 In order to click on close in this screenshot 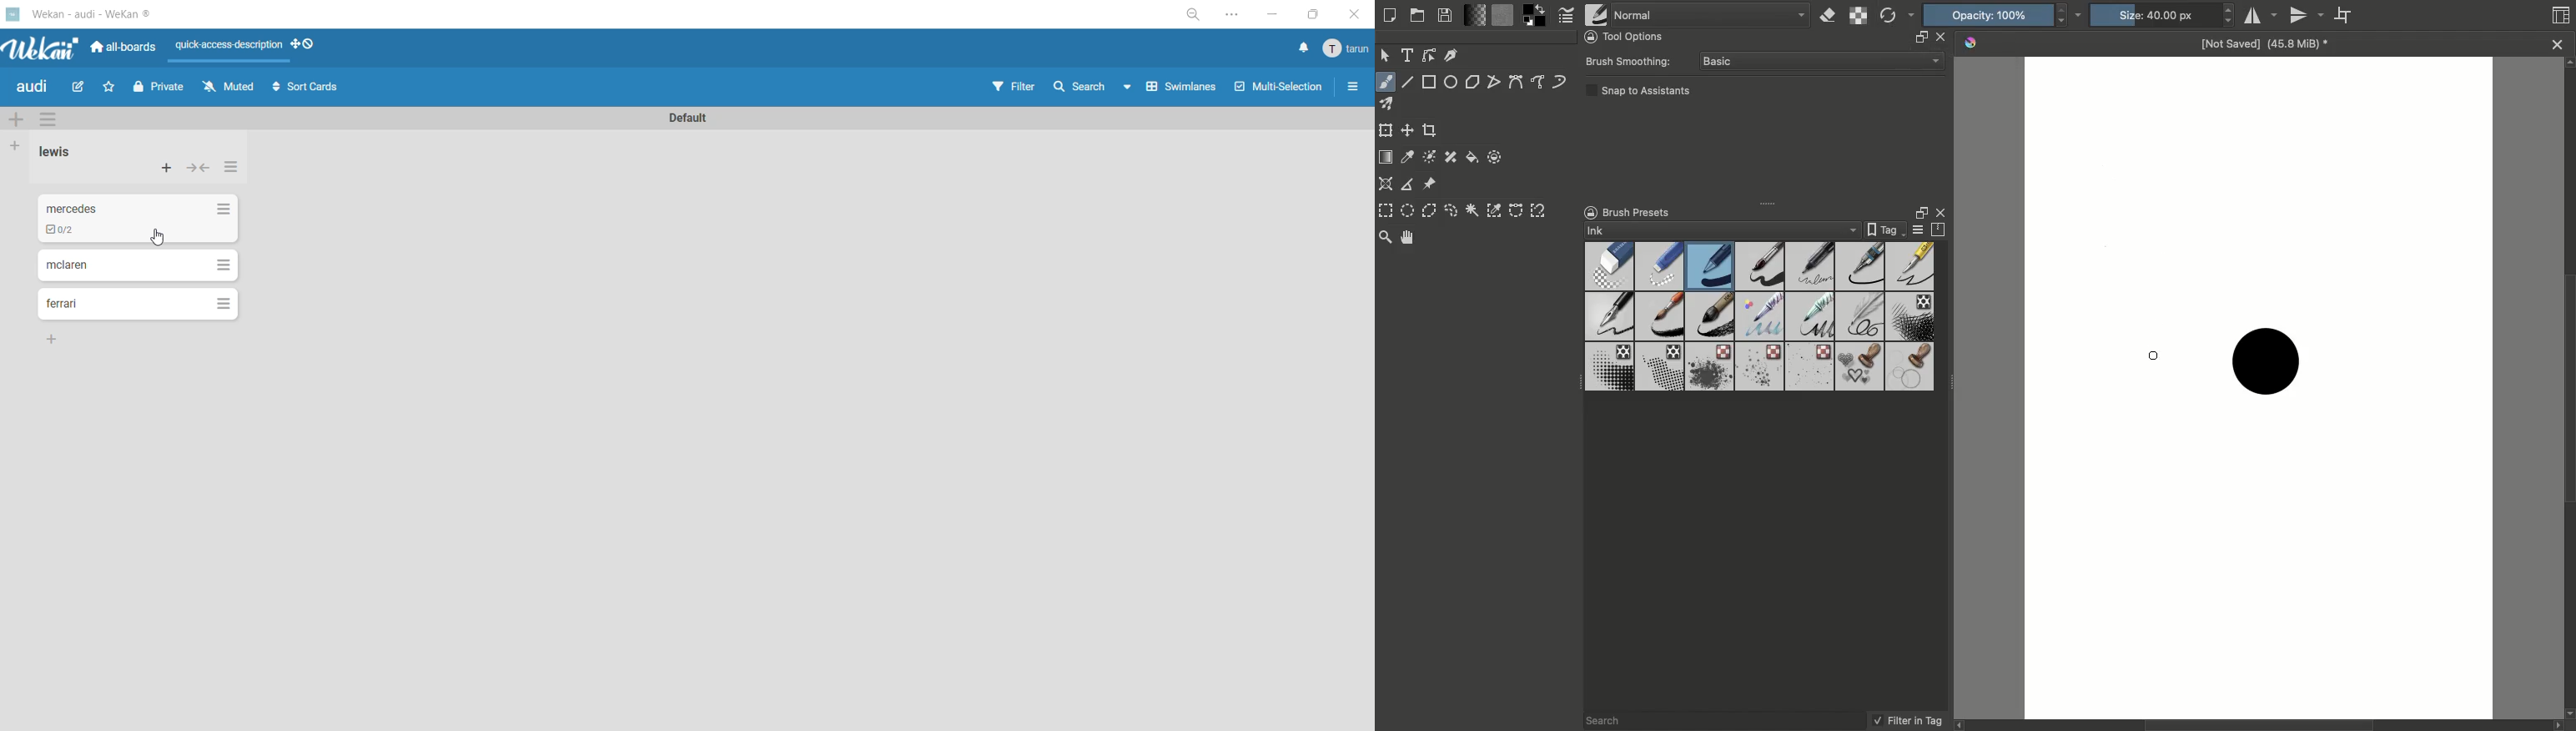, I will do `click(1355, 17)`.